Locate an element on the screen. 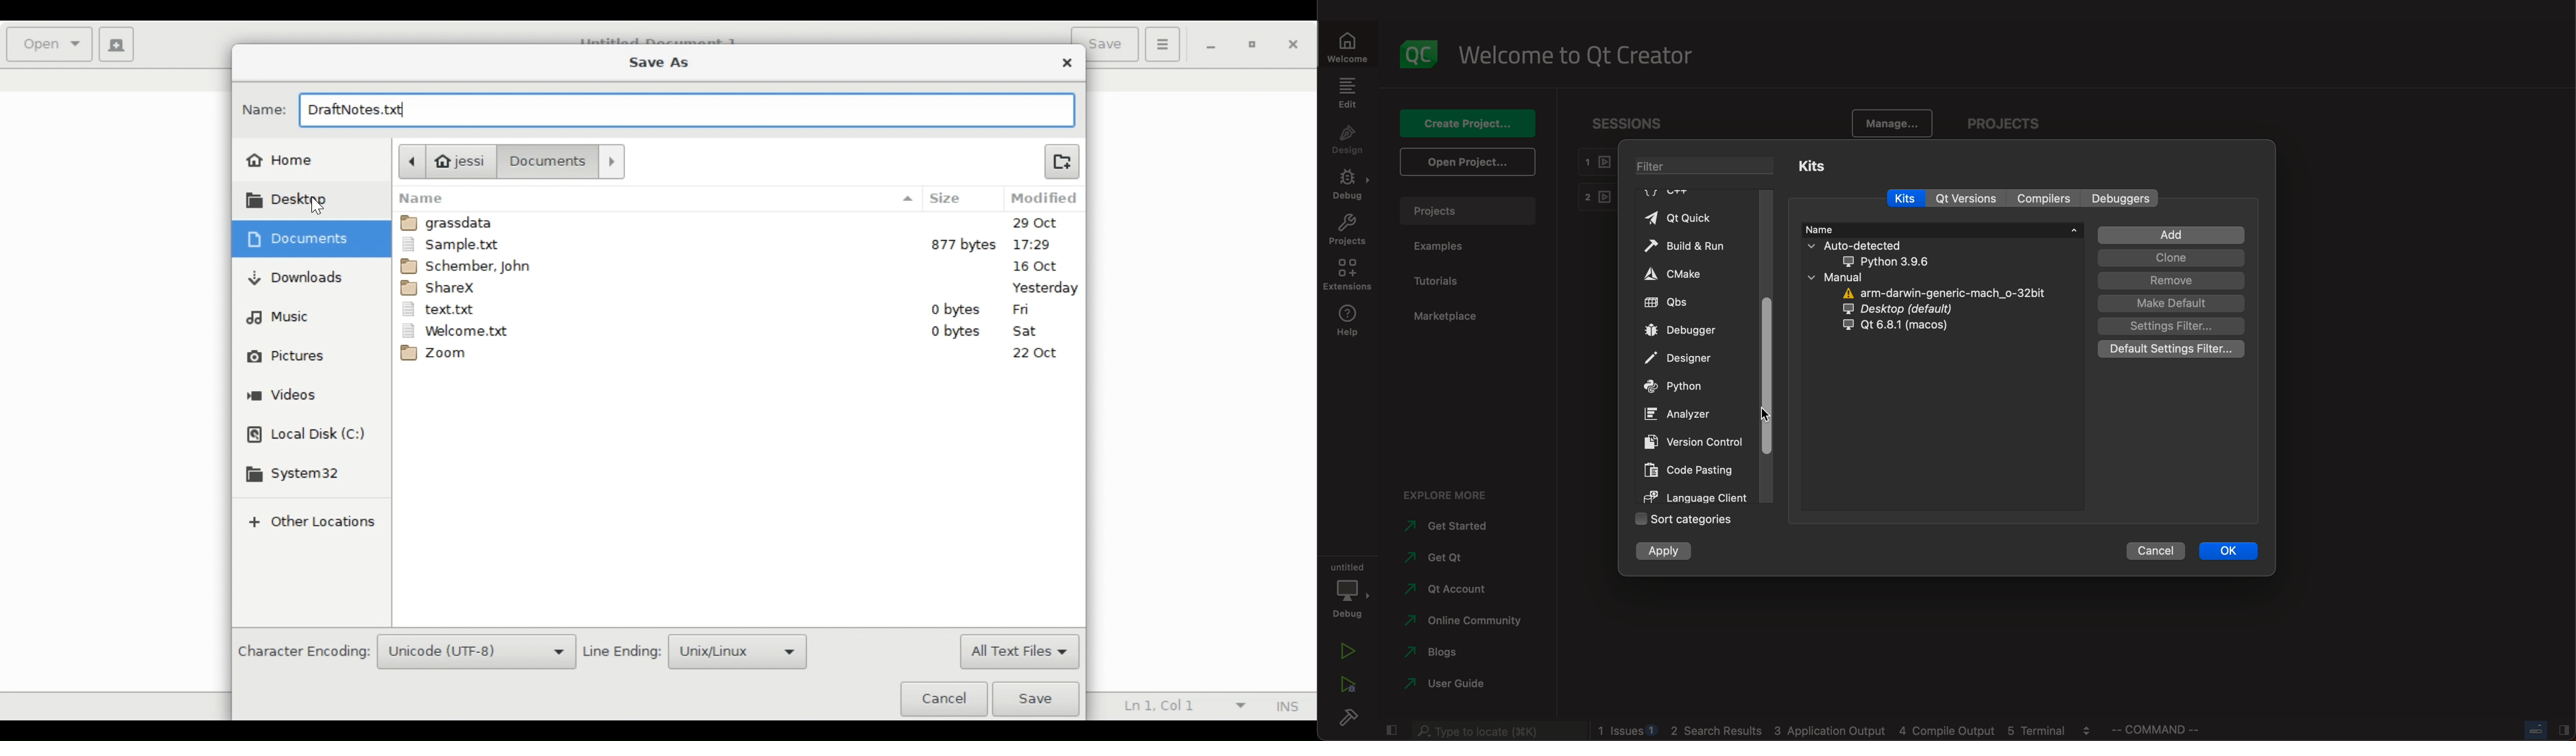 The height and width of the screenshot is (756, 2576). Close is located at coordinates (1069, 63).